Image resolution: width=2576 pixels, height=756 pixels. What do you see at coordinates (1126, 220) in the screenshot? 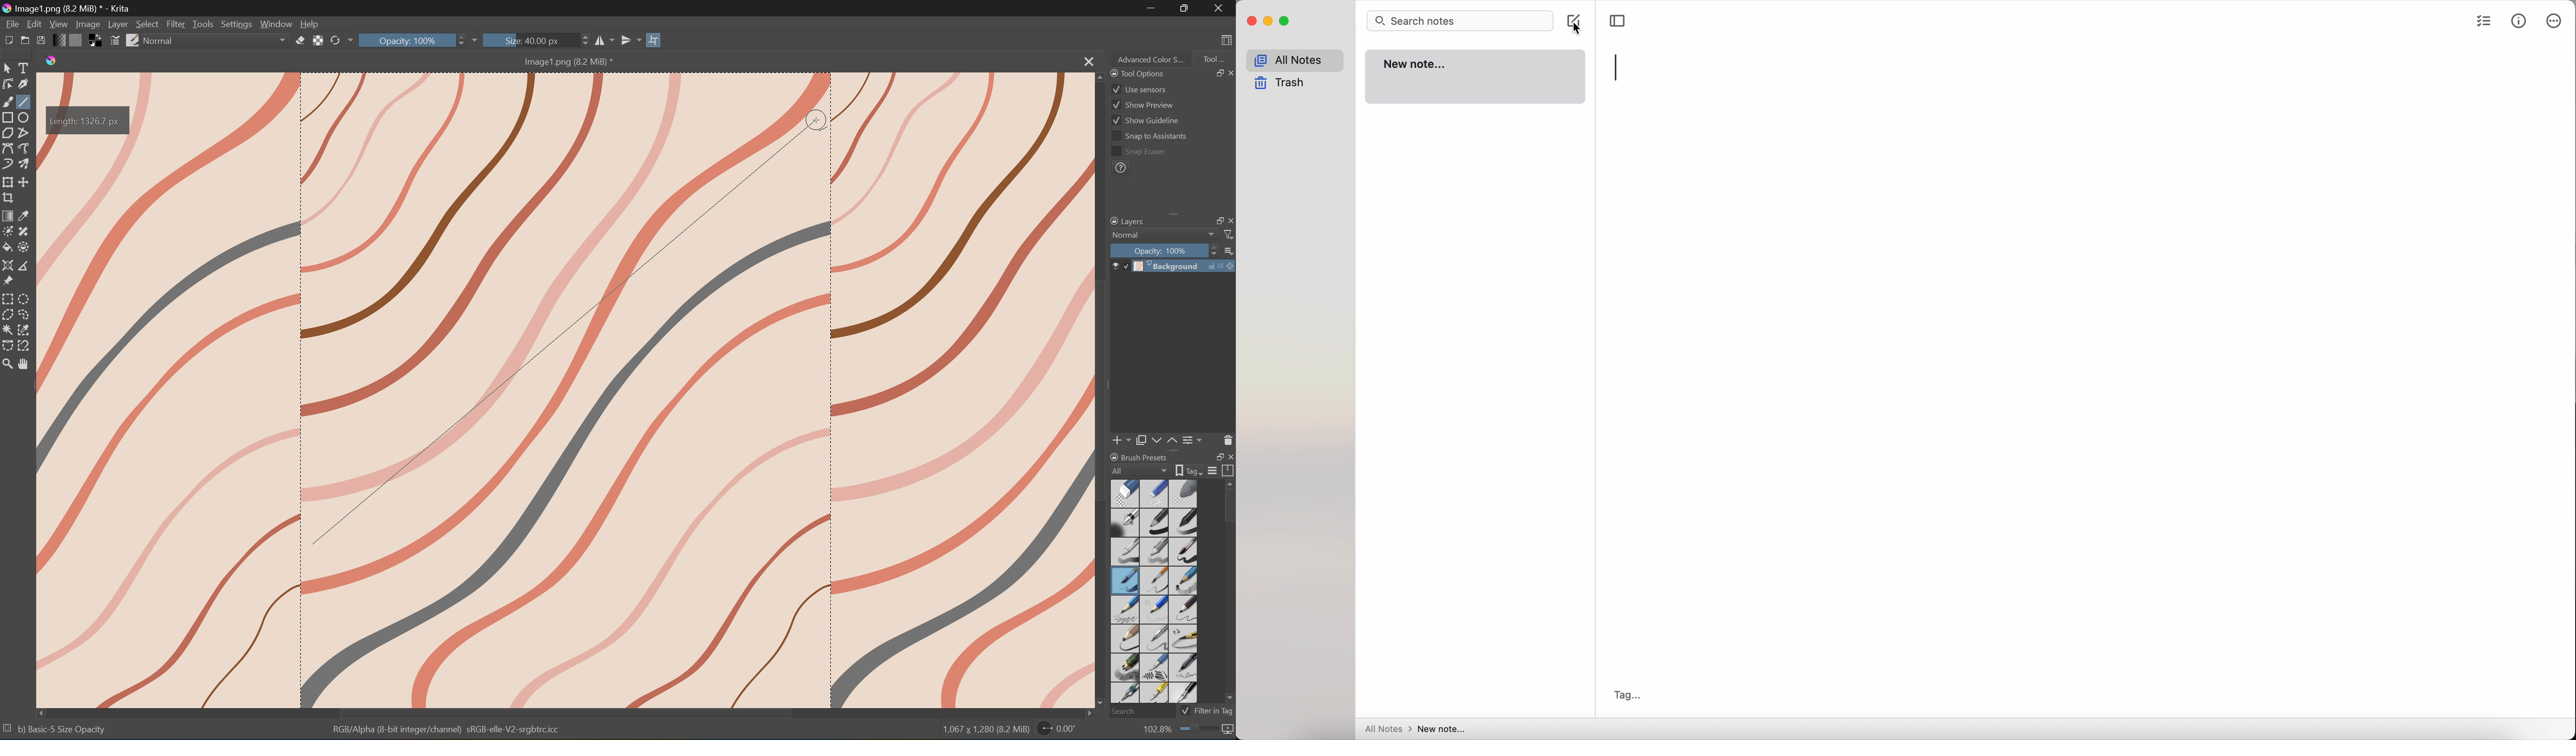
I see `Layers` at bounding box center [1126, 220].